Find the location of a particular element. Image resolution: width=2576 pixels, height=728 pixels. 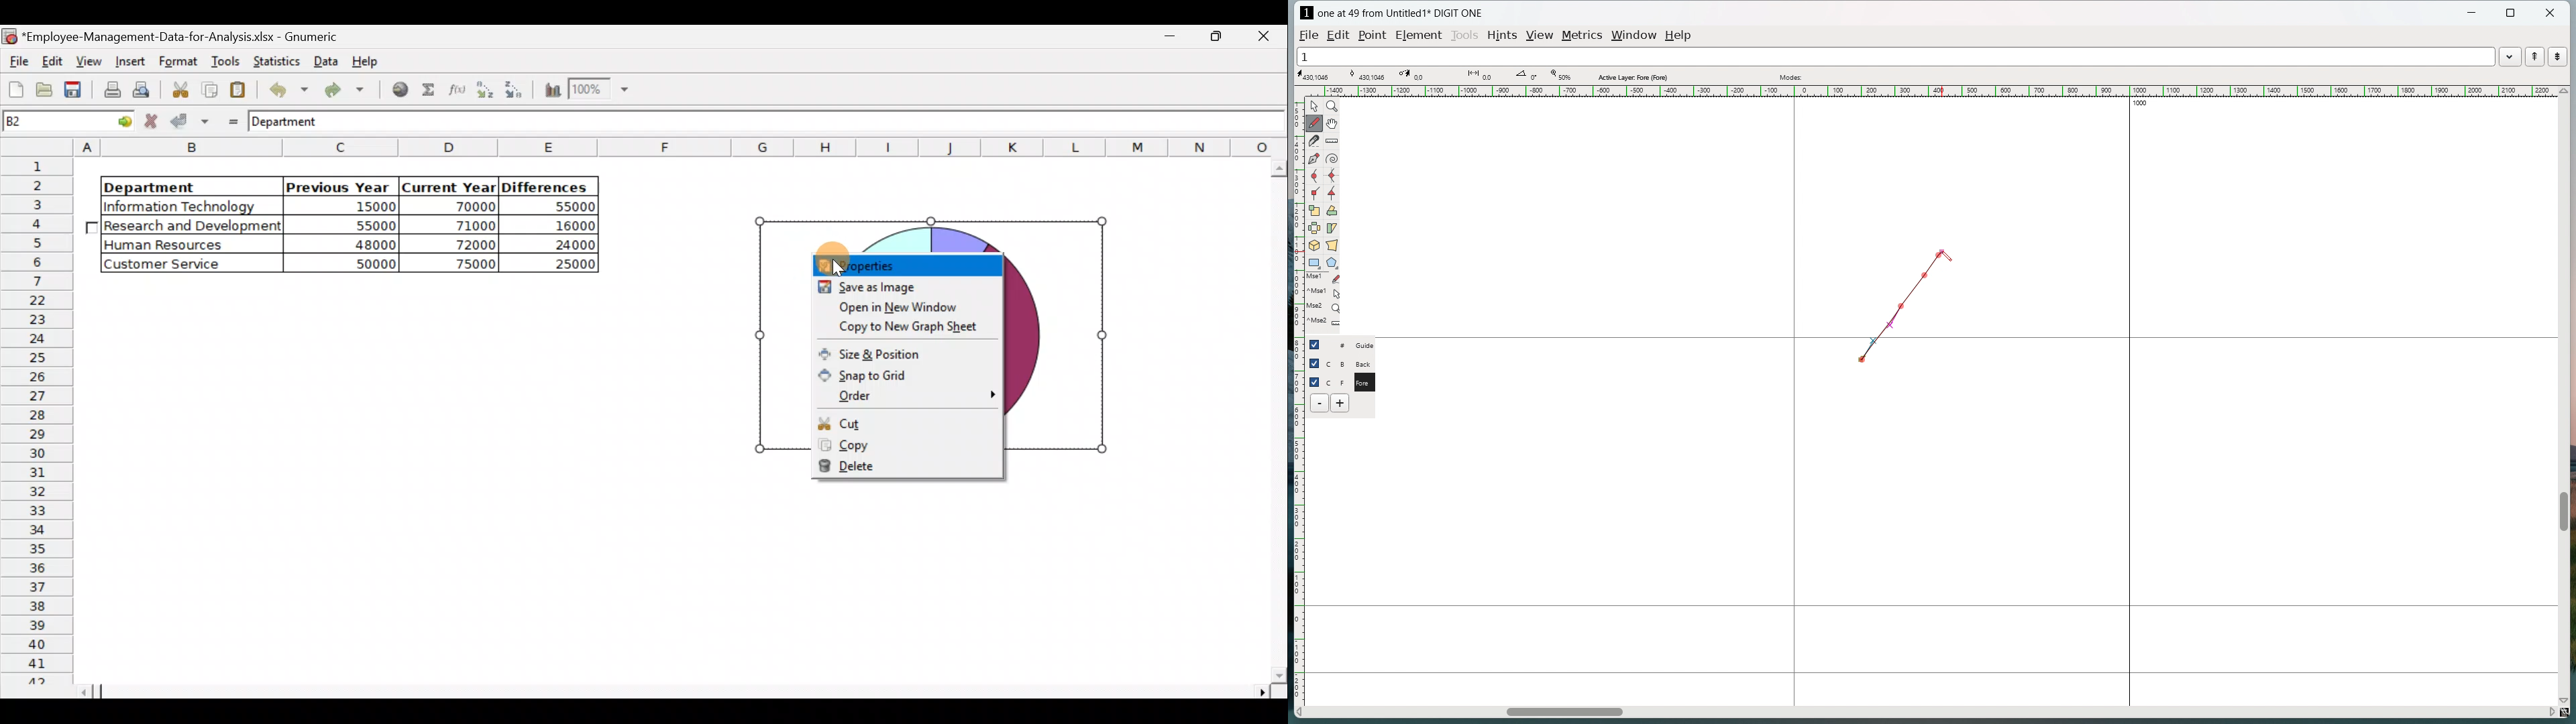

rotate selection in 3d and project back to the place is located at coordinates (1314, 245).